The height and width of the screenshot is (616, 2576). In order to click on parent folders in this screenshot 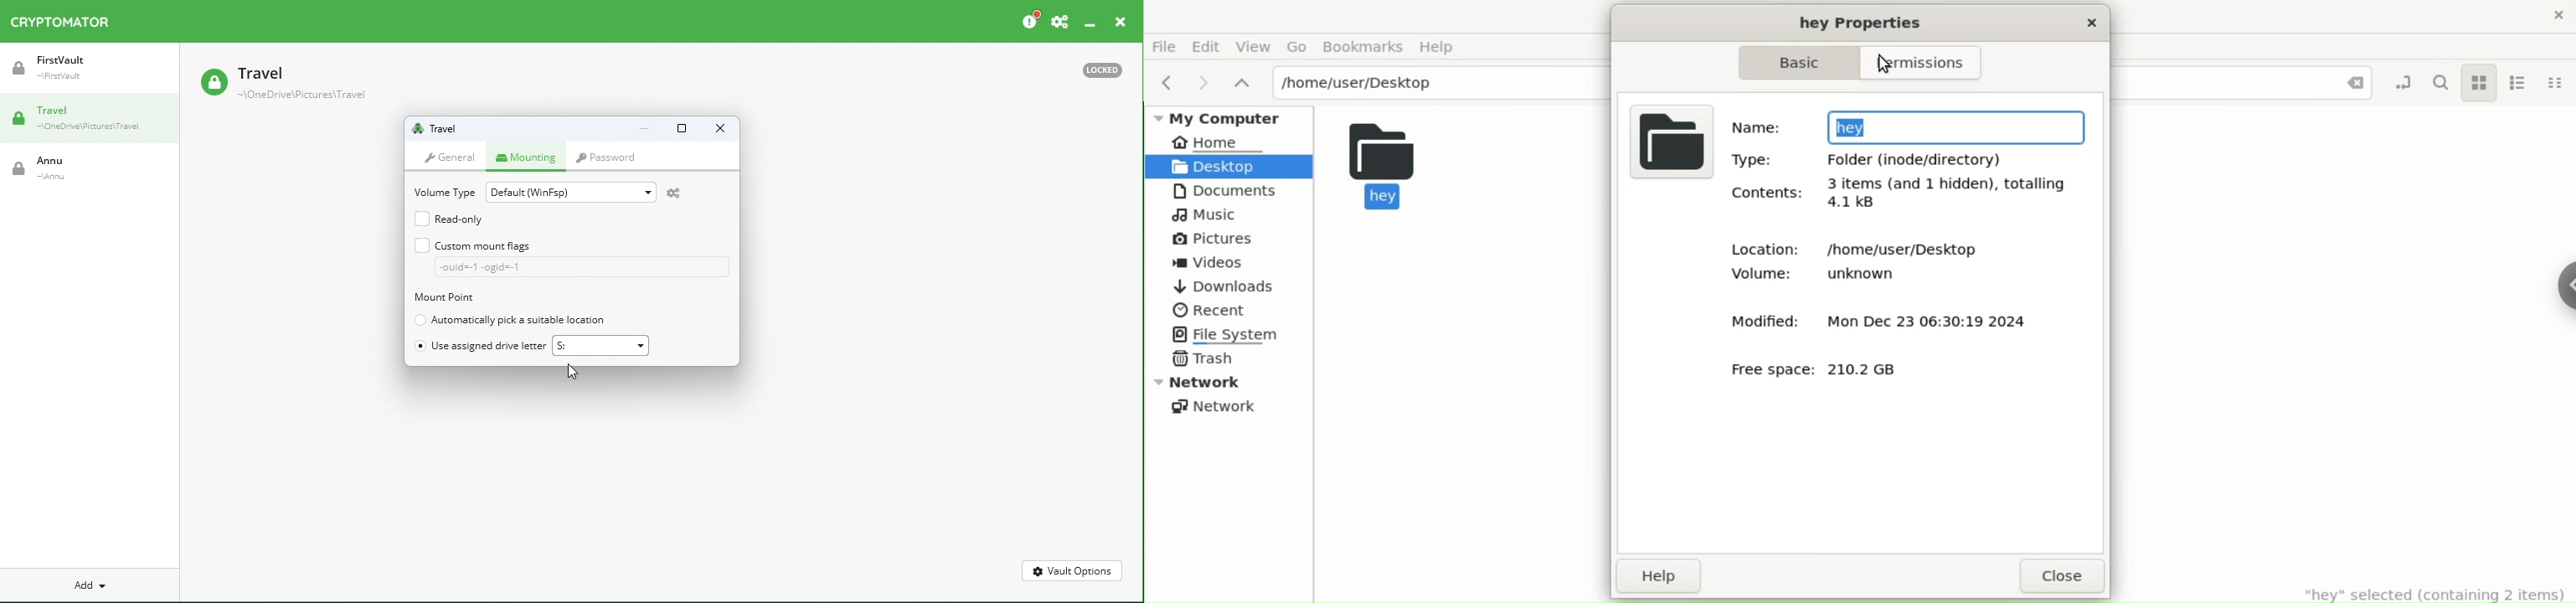, I will do `click(1244, 82)`.